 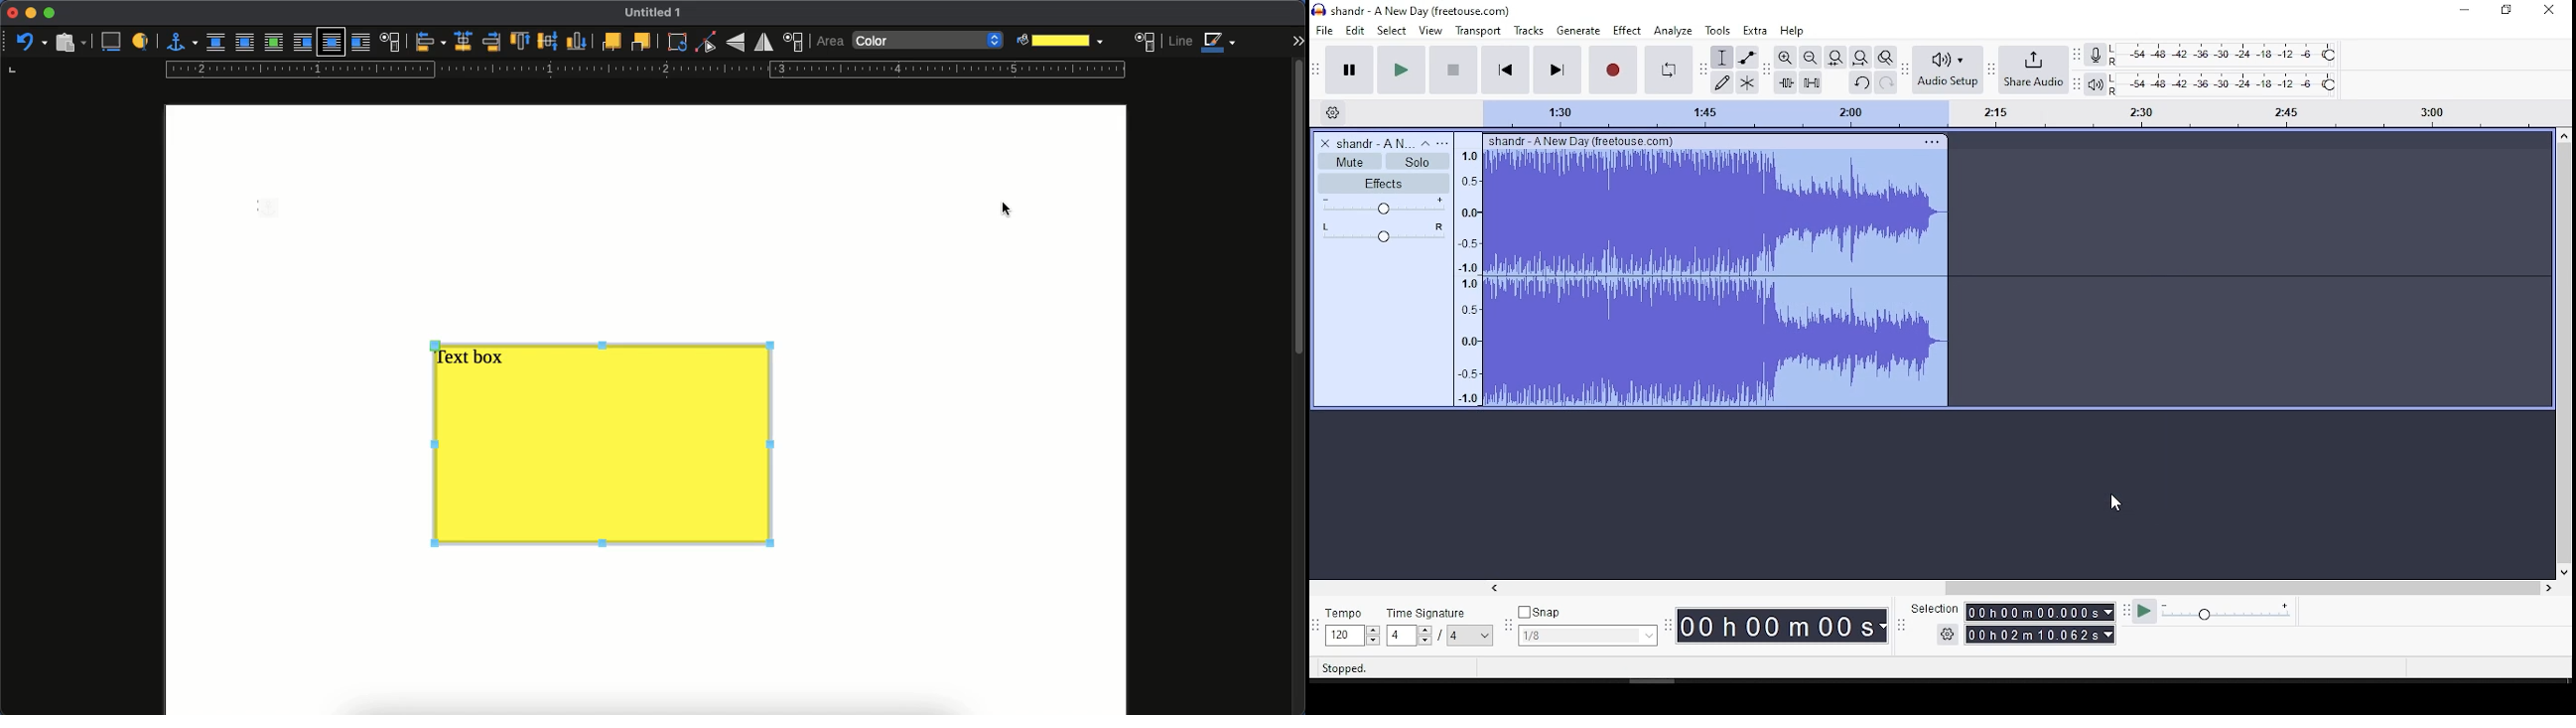 I want to click on collapse, so click(x=1425, y=143).